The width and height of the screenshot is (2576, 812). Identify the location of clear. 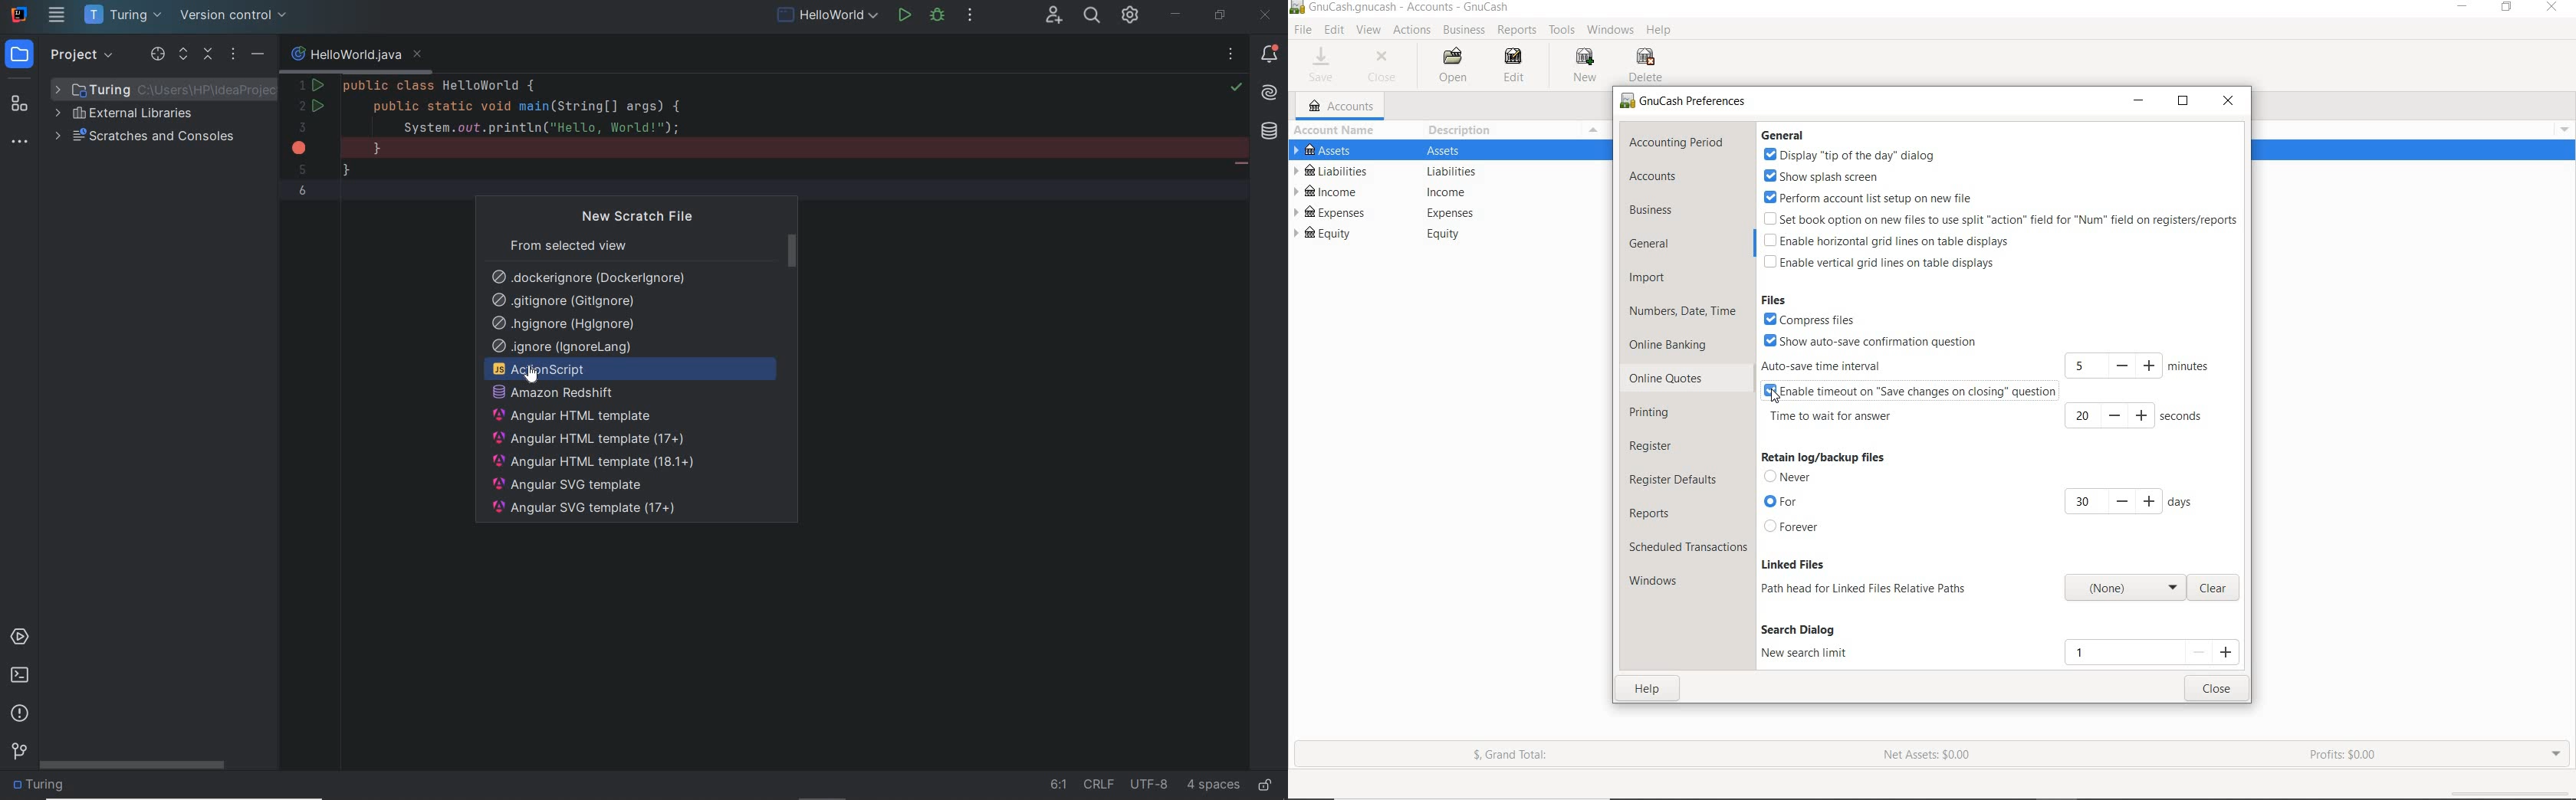
(2219, 587).